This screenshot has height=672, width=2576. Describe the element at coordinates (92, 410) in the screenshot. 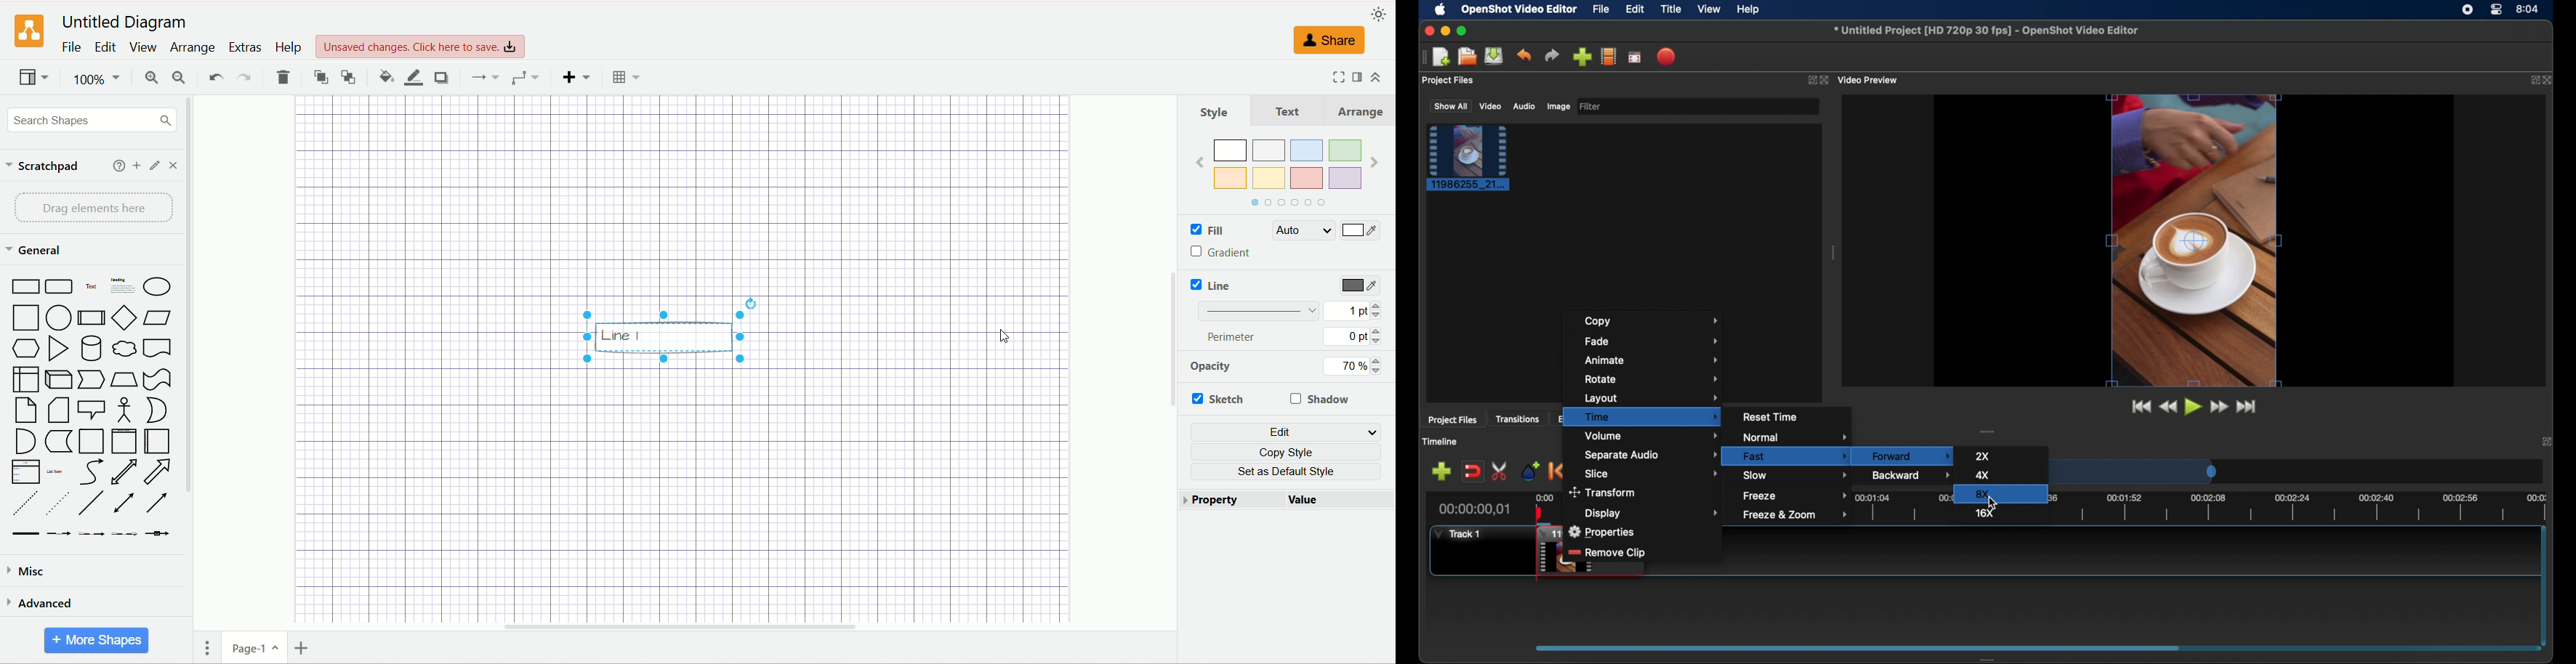

I see `Callout` at that location.